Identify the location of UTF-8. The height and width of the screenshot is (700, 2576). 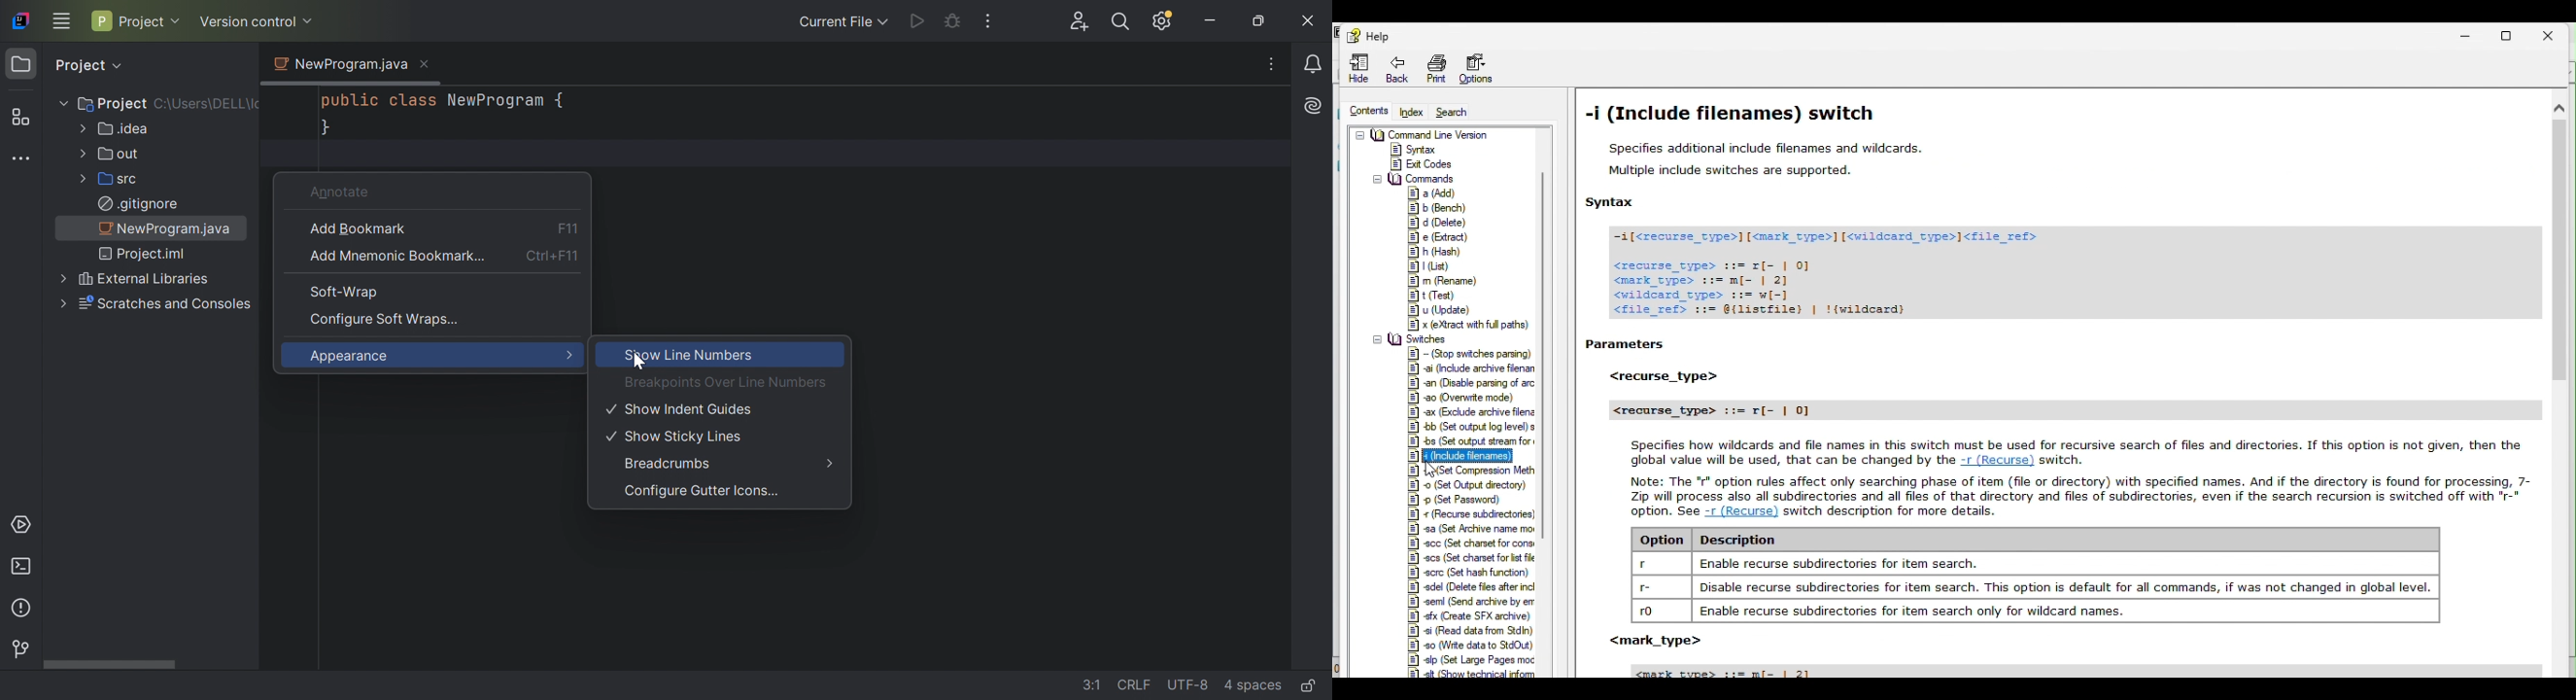
(1188, 685).